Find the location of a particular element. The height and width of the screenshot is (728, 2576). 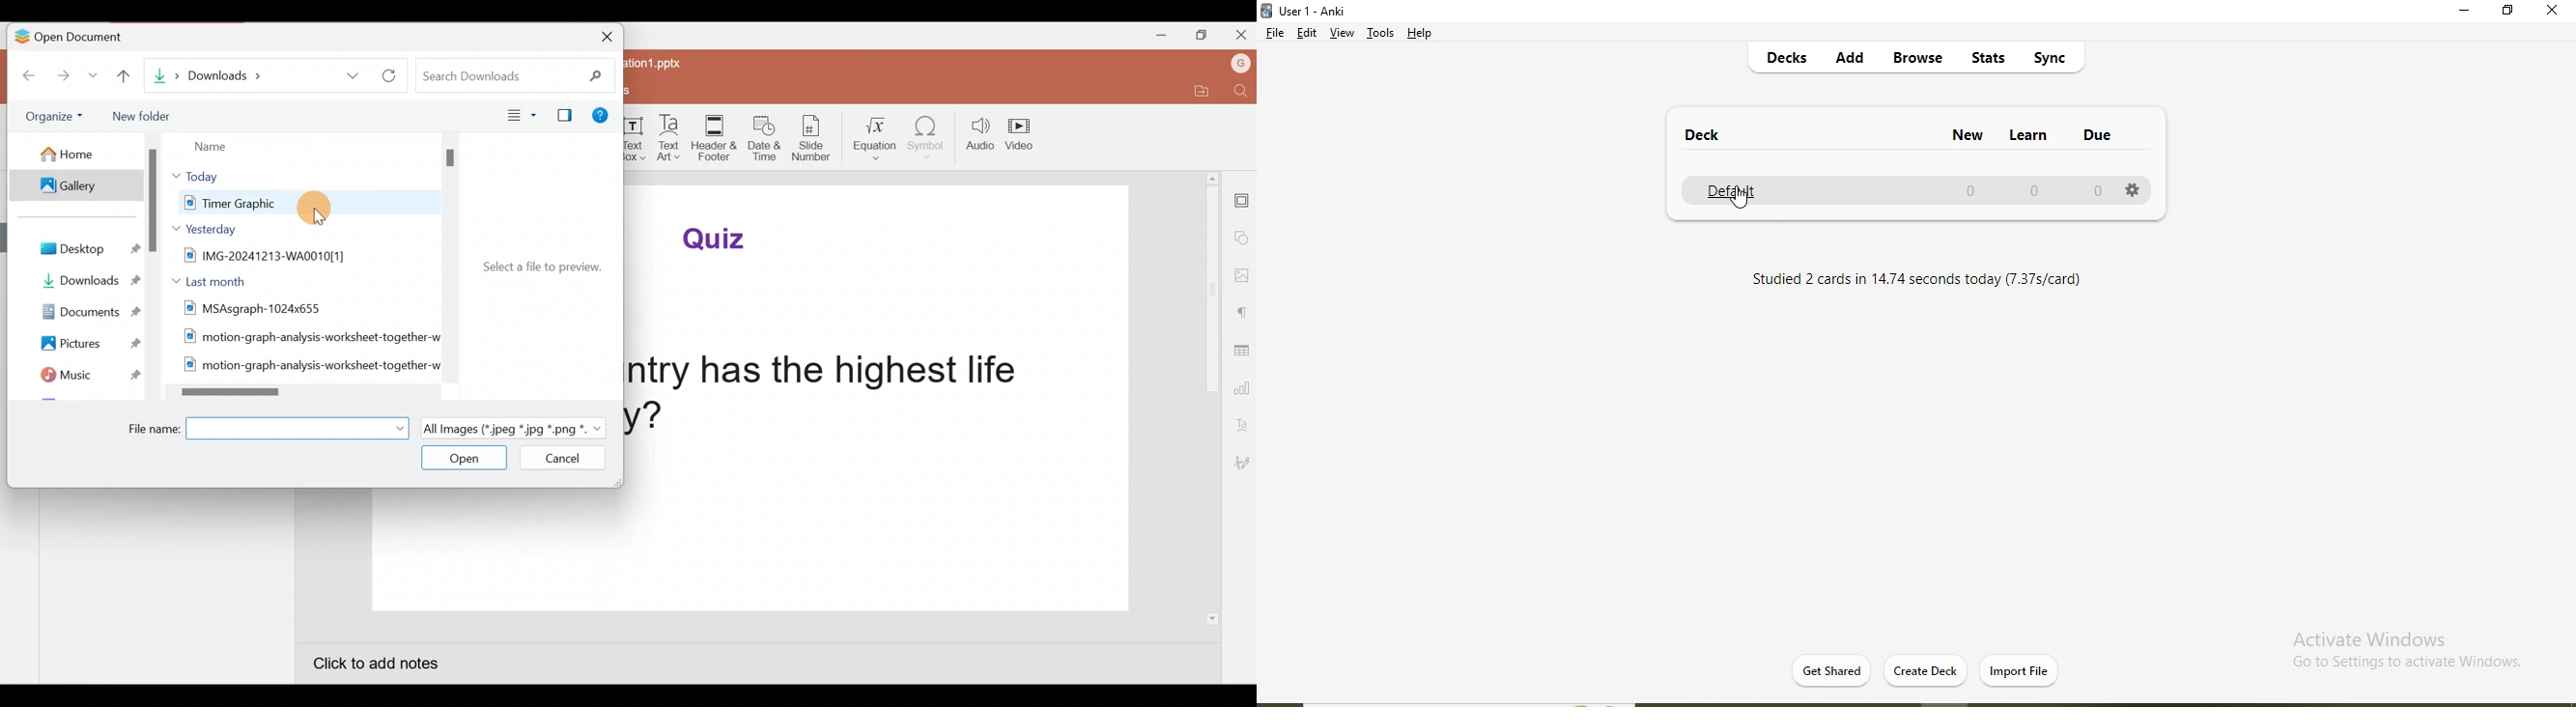

Cancel is located at coordinates (565, 459).